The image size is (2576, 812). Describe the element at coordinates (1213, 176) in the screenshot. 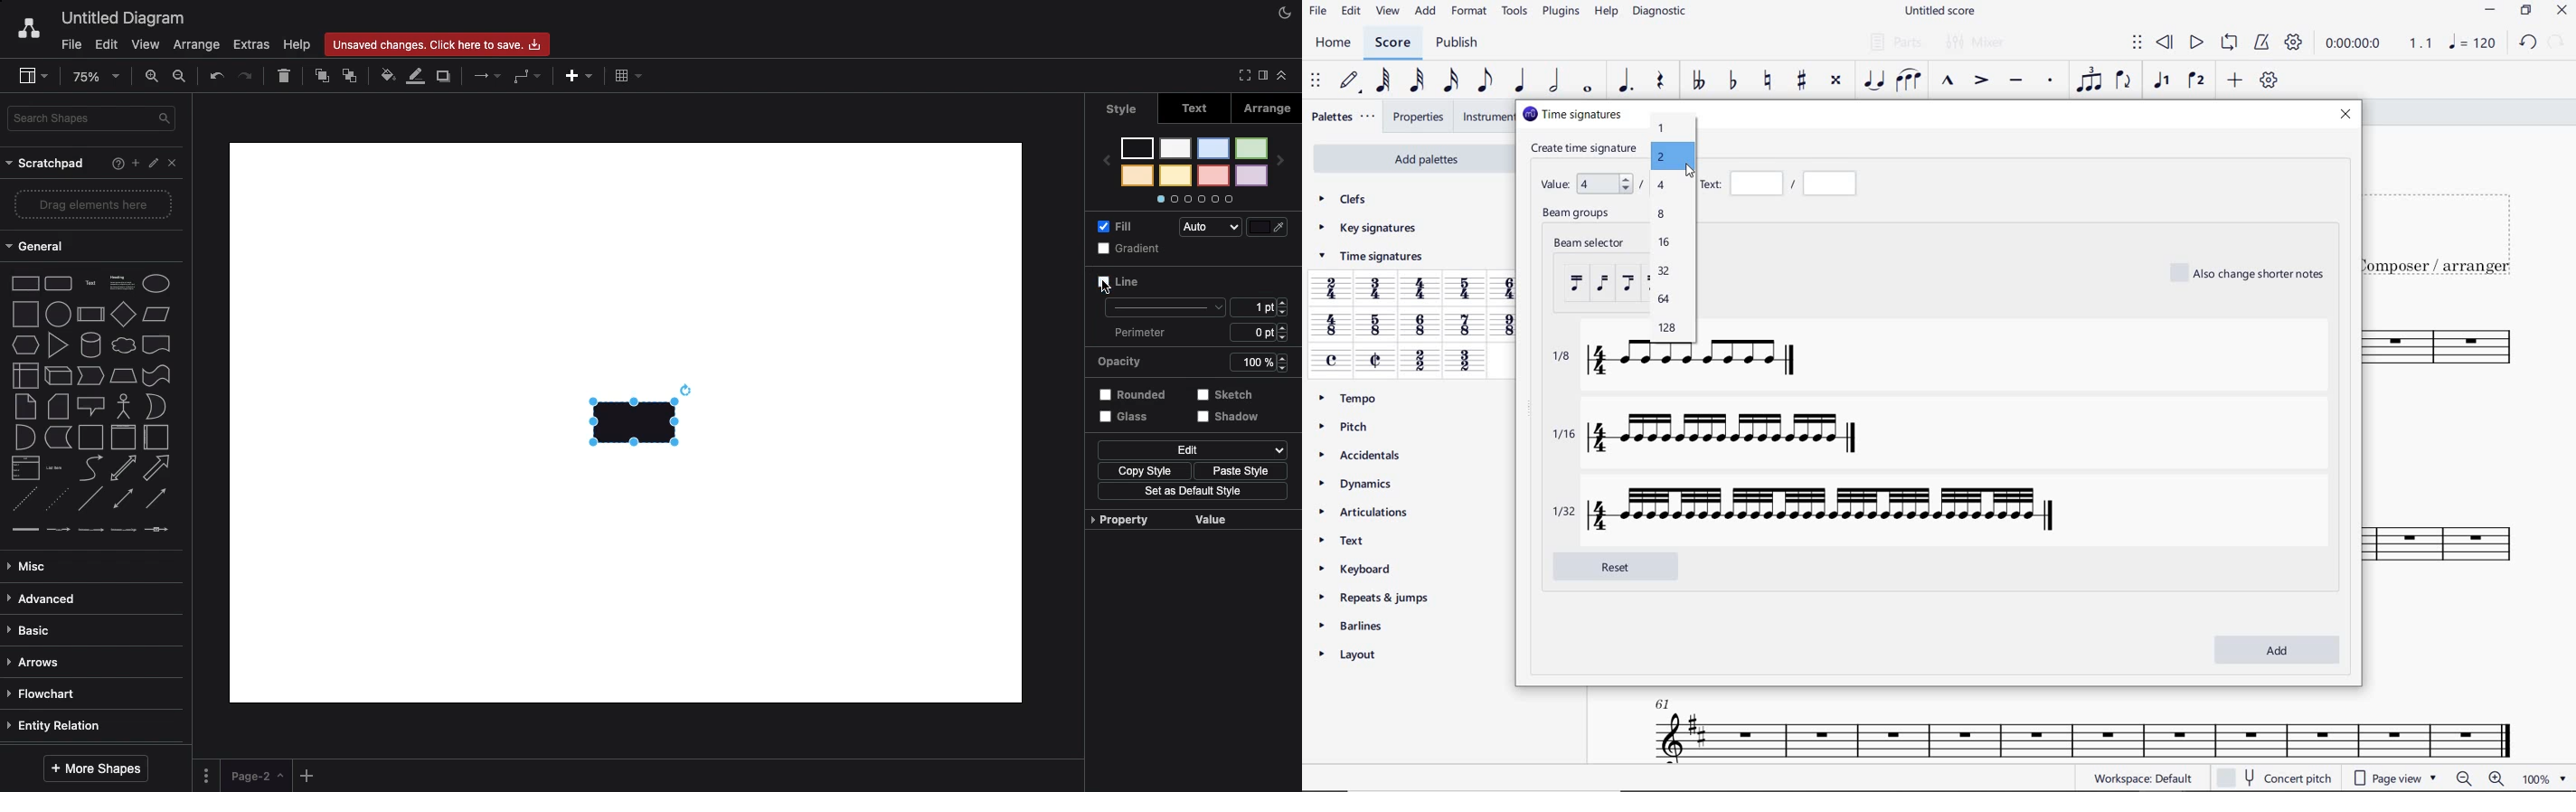

I see `color 4` at that location.